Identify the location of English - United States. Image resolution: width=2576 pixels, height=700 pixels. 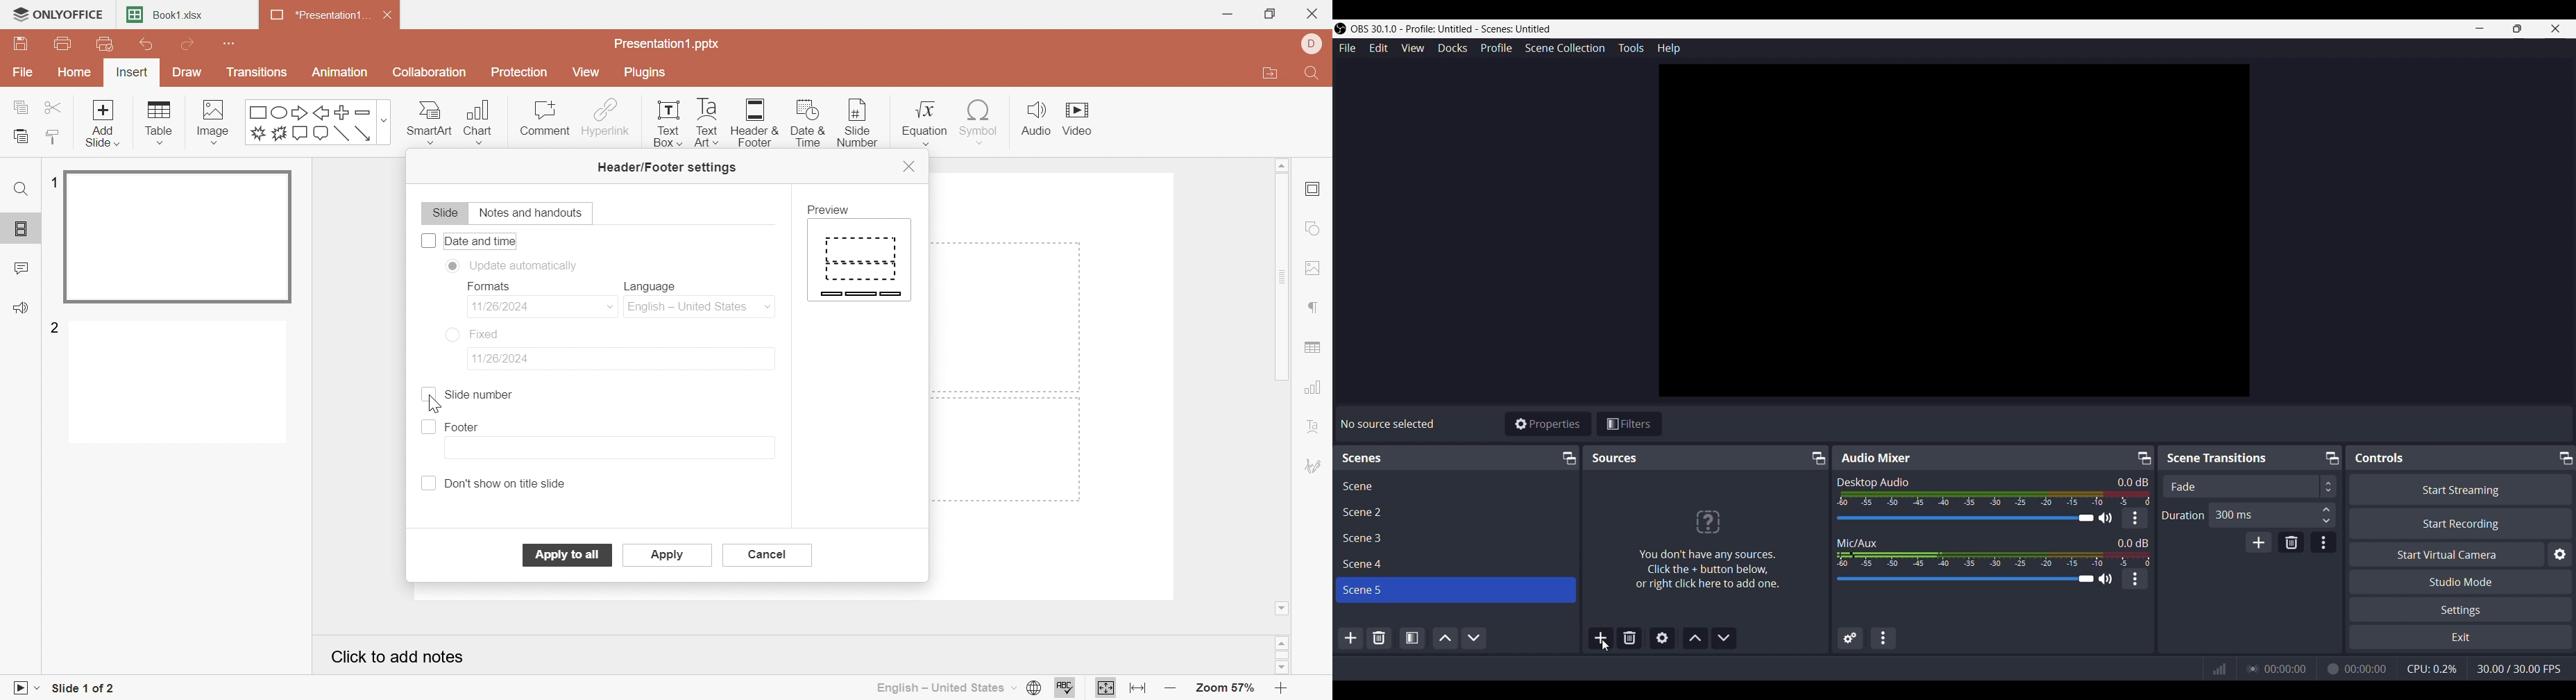
(702, 308).